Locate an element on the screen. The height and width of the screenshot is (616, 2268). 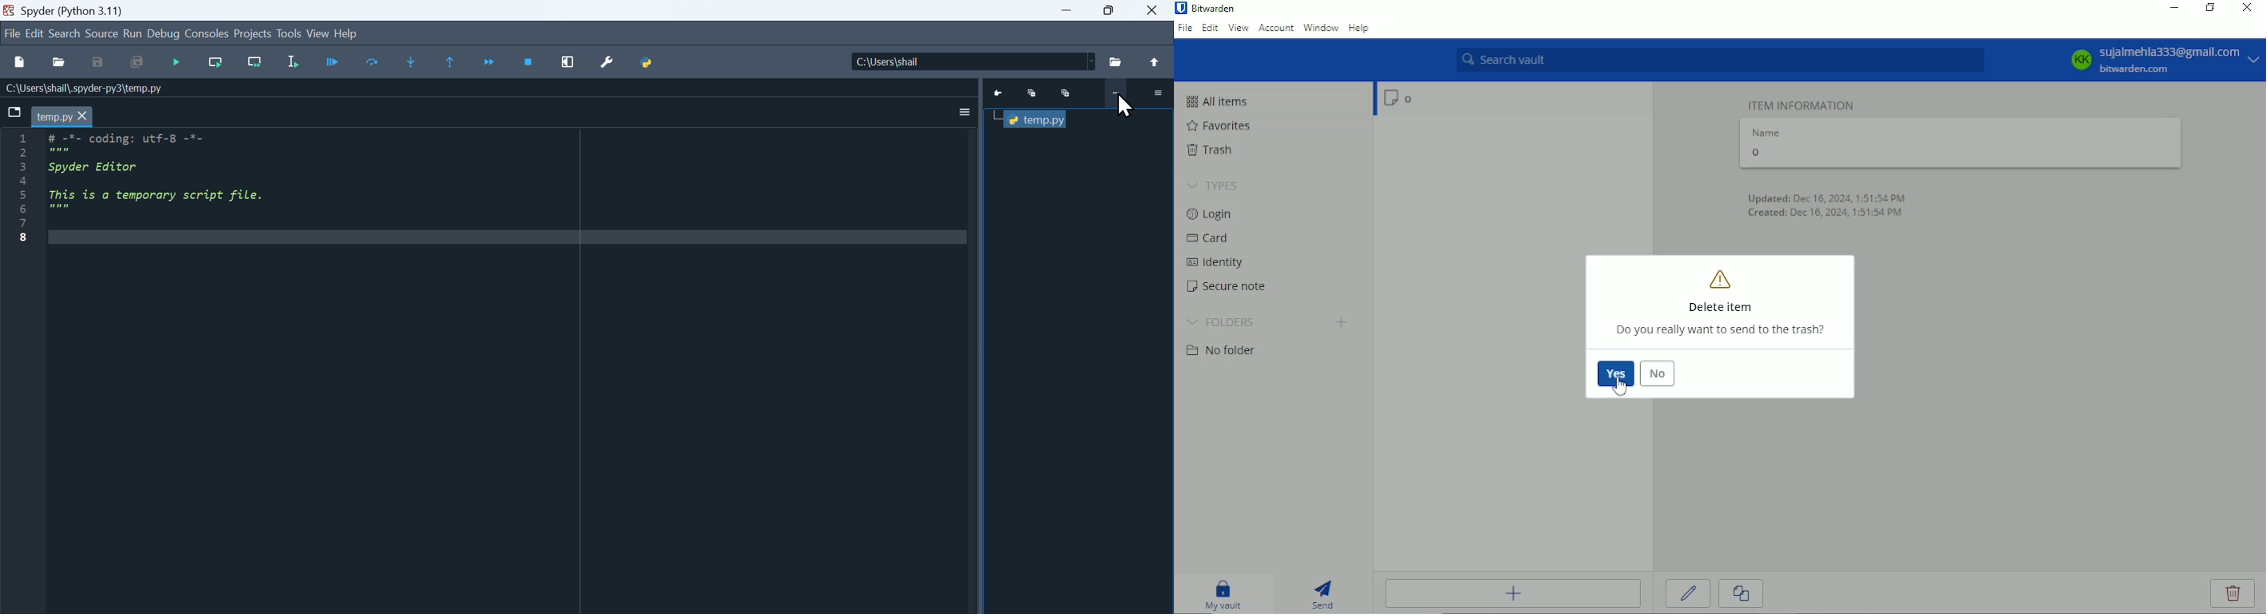
close is located at coordinates (1155, 10).